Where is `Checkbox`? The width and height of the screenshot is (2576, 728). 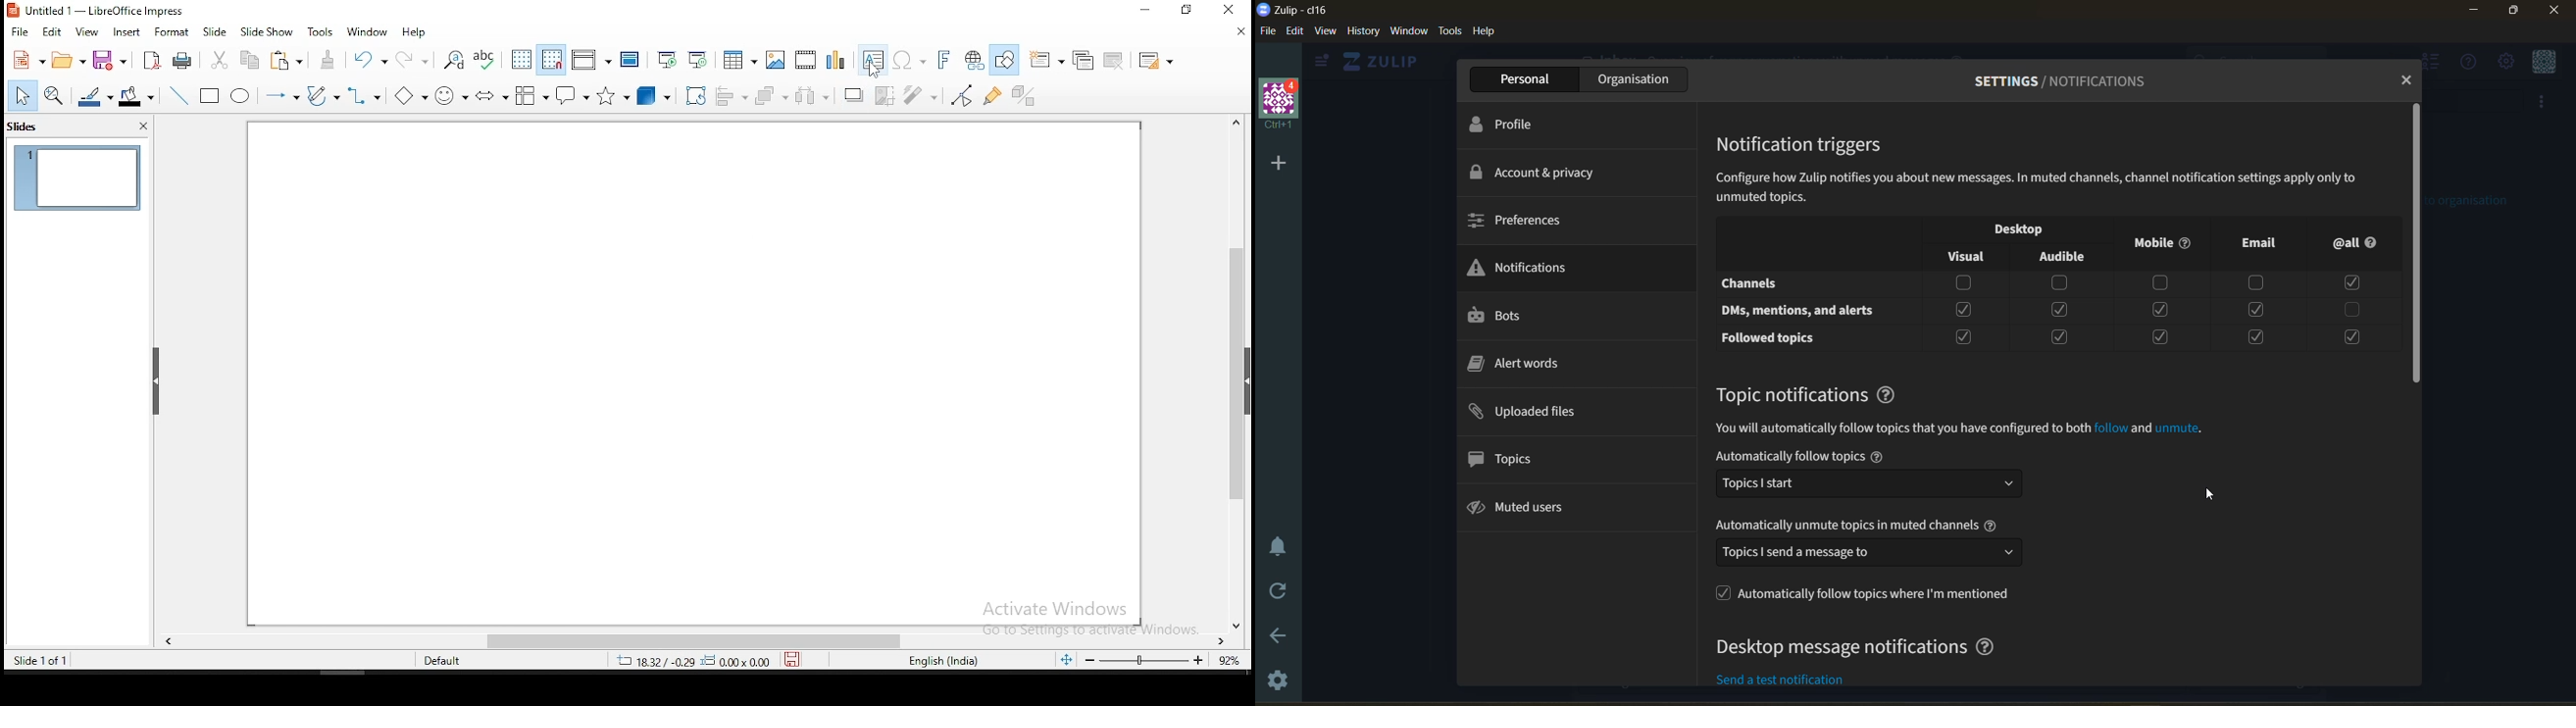
Checkbox is located at coordinates (1963, 284).